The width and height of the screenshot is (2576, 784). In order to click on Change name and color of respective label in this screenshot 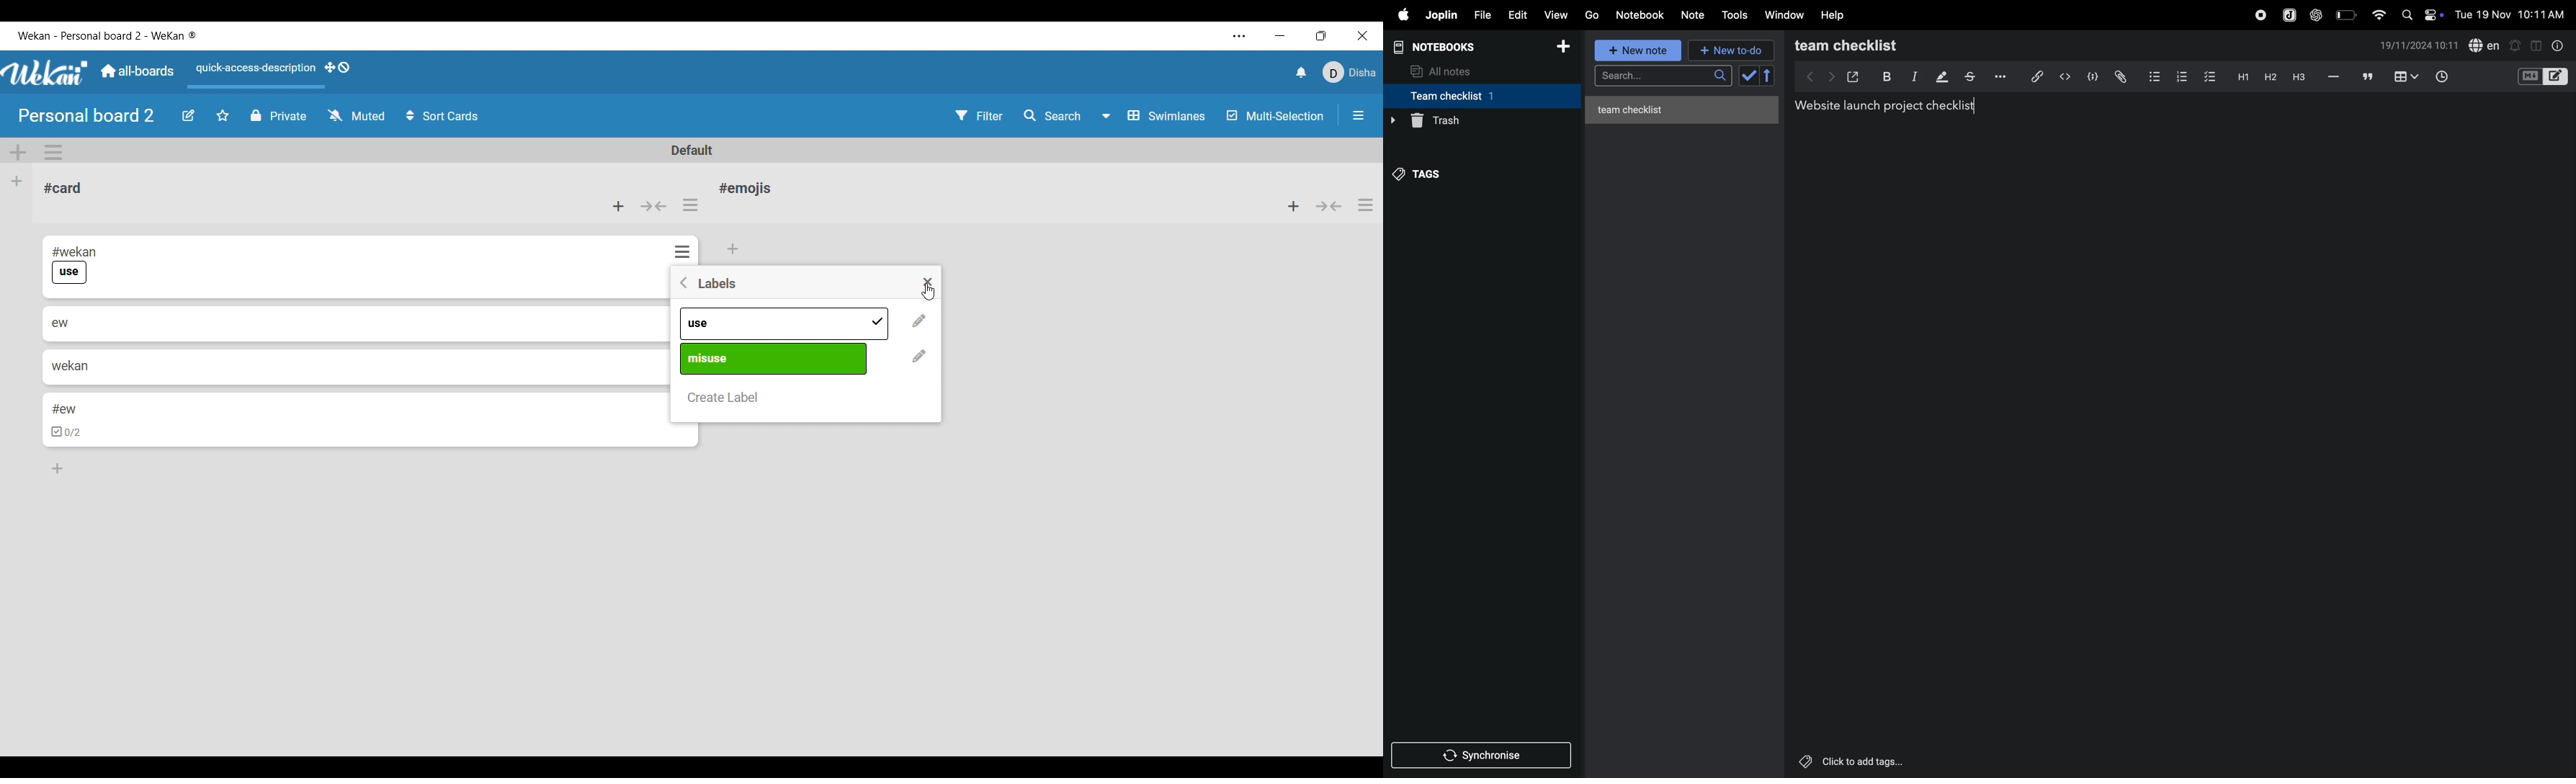, I will do `click(920, 356)`.